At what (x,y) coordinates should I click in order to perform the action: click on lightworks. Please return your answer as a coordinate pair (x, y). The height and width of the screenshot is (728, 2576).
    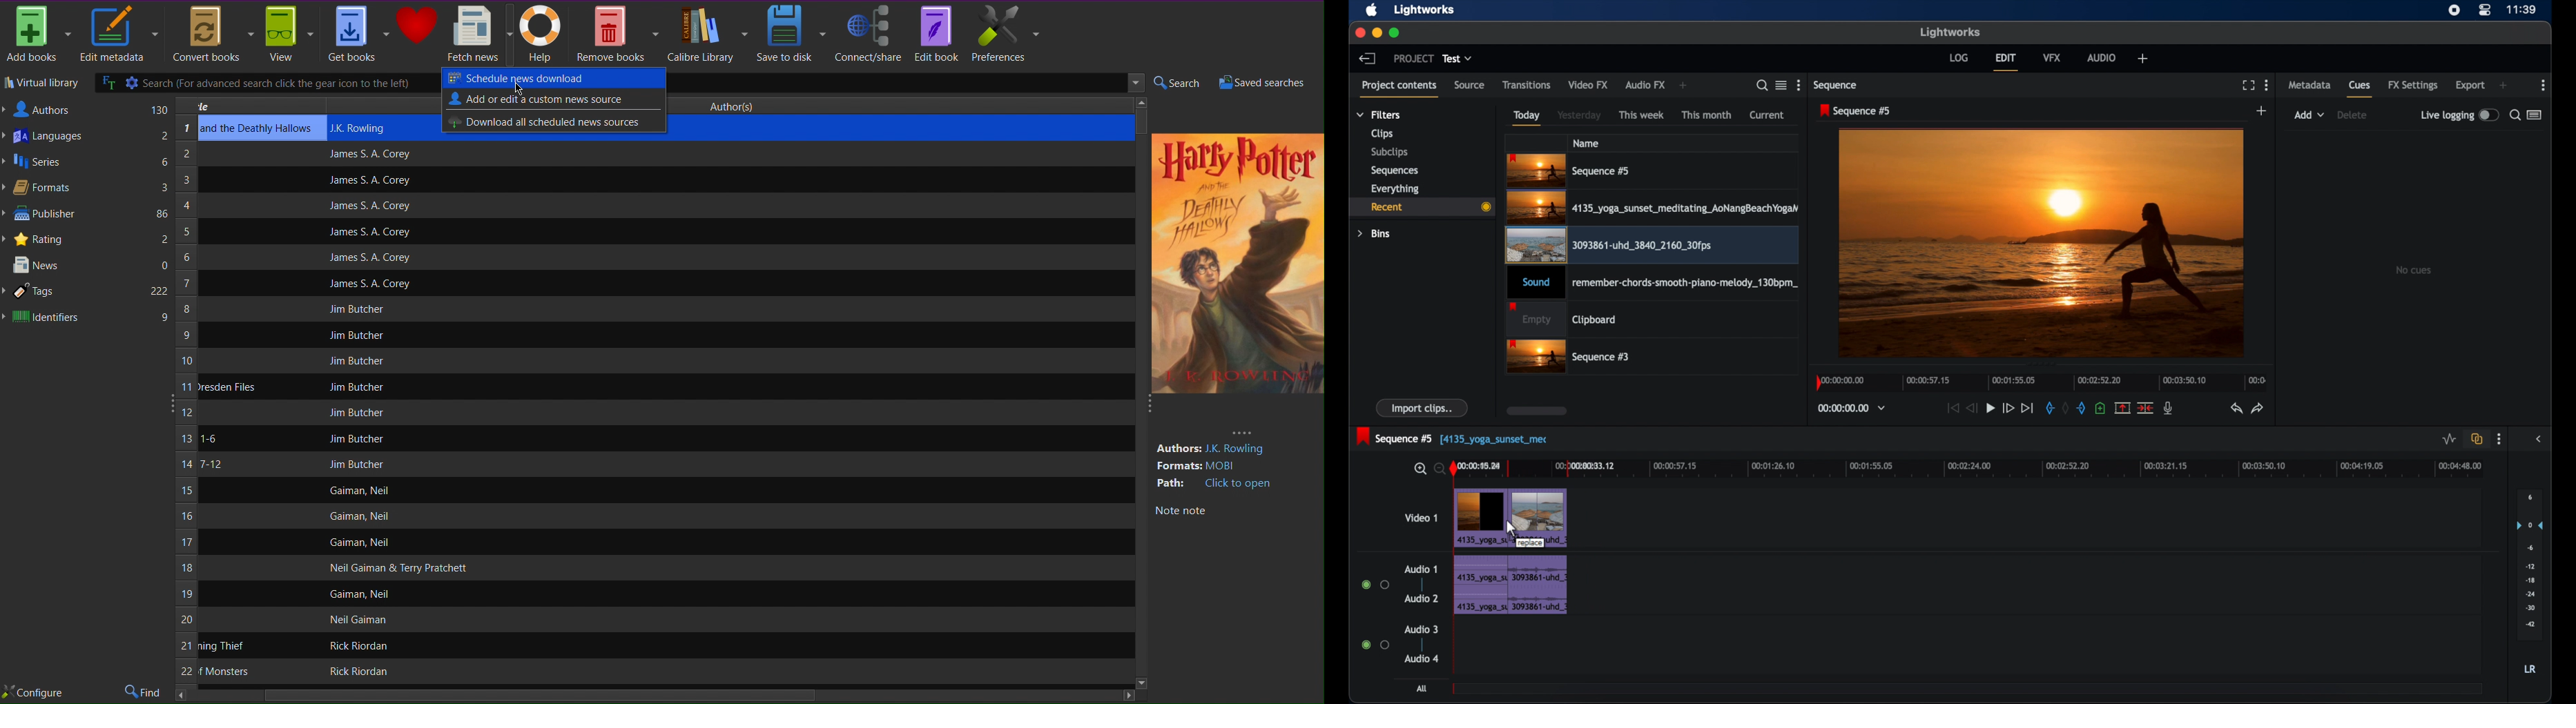
    Looking at the image, I should click on (1952, 33).